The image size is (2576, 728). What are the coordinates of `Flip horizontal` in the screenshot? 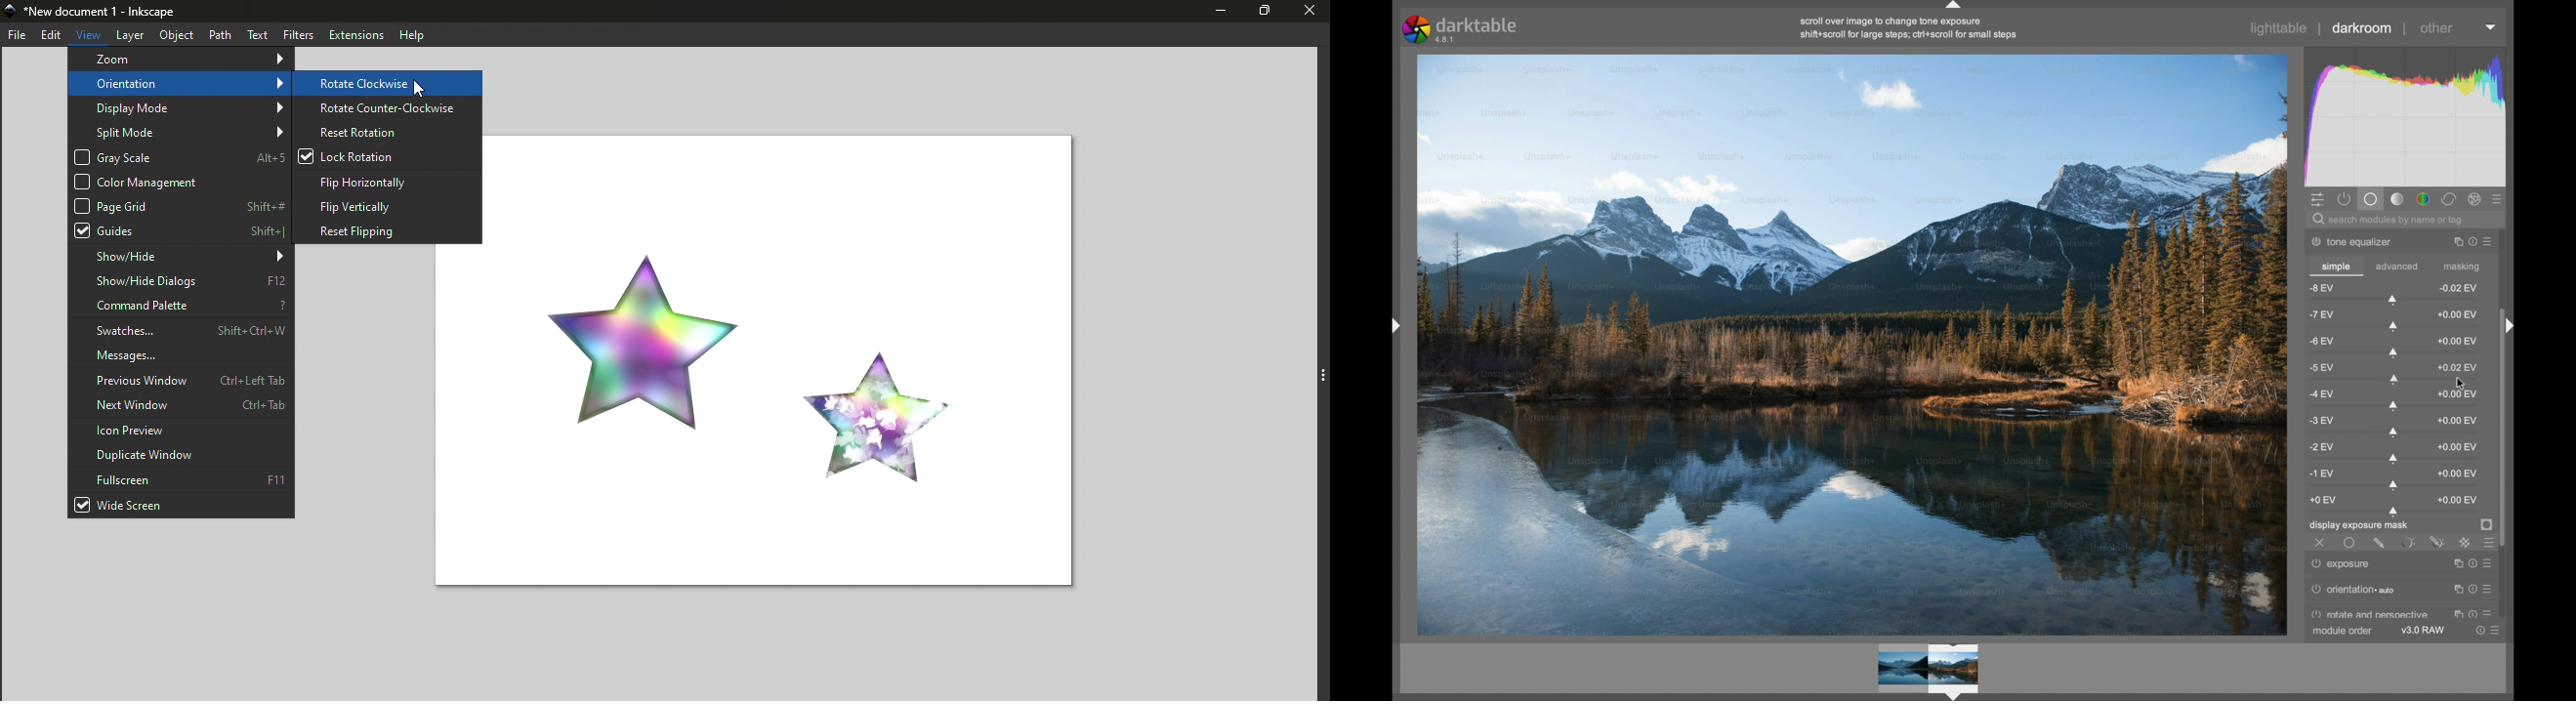 It's located at (388, 180).